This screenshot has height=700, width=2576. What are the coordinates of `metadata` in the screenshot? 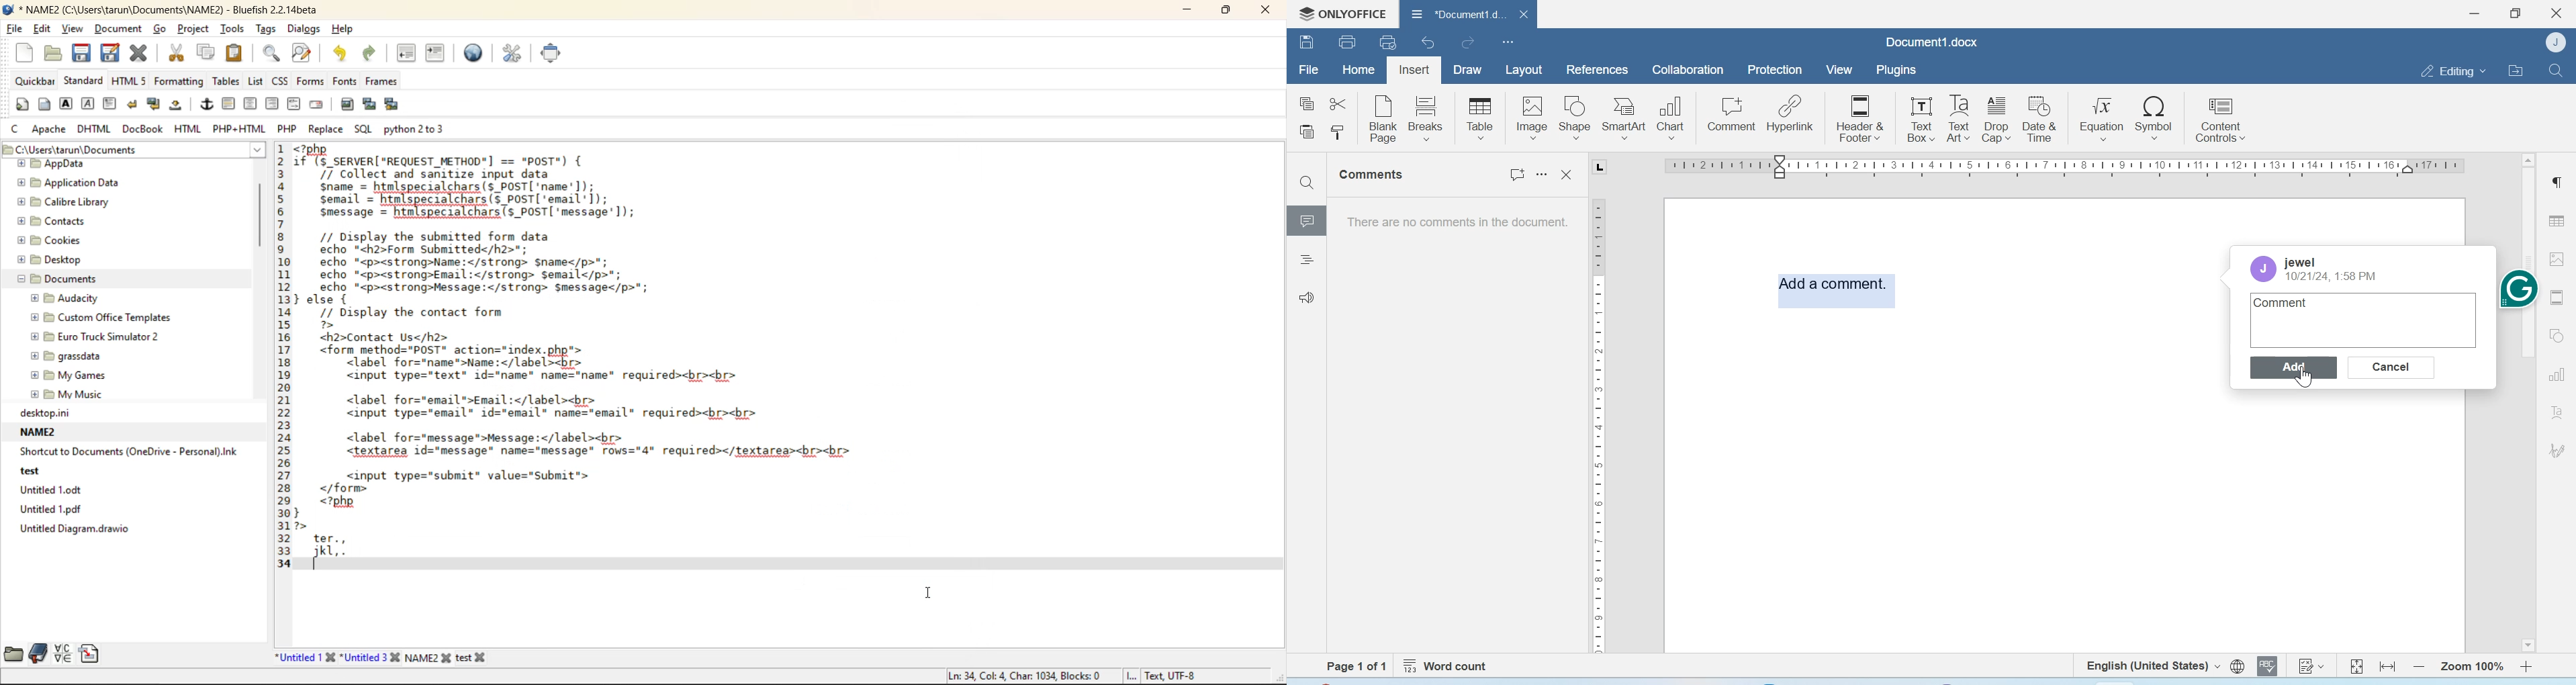 It's located at (1072, 675).